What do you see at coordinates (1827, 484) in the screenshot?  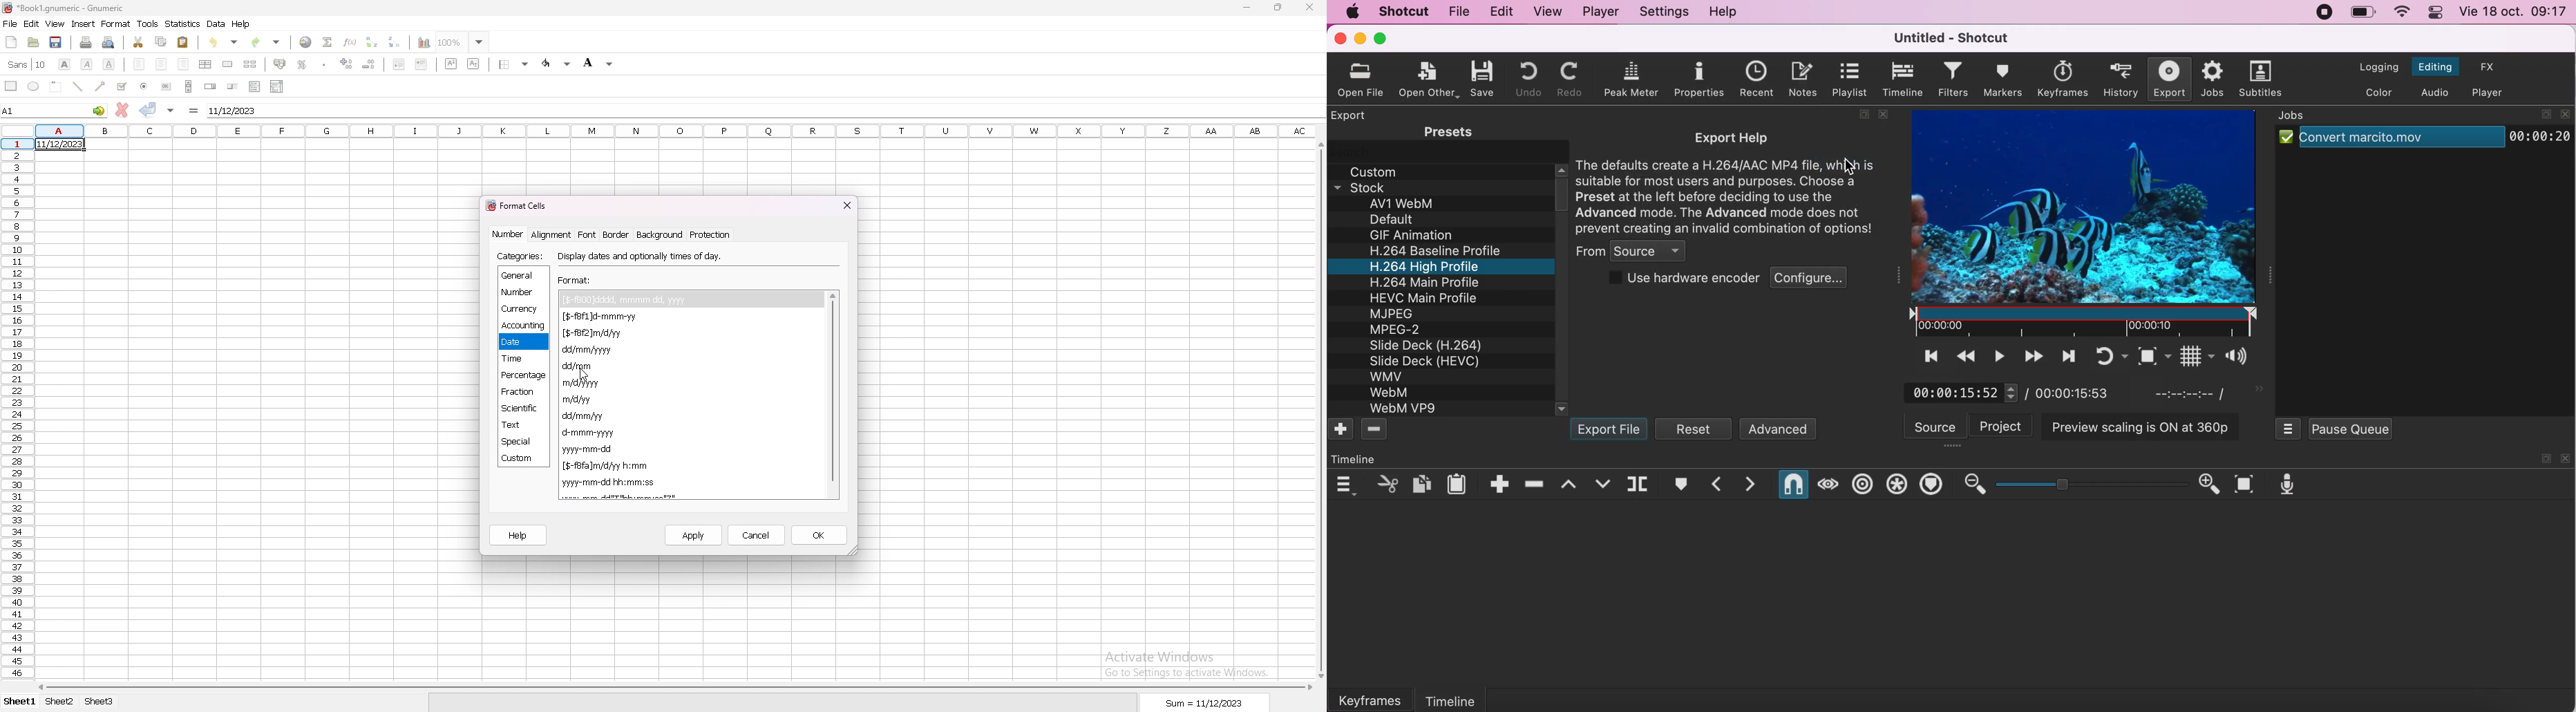 I see `scrub while dragging` at bounding box center [1827, 484].